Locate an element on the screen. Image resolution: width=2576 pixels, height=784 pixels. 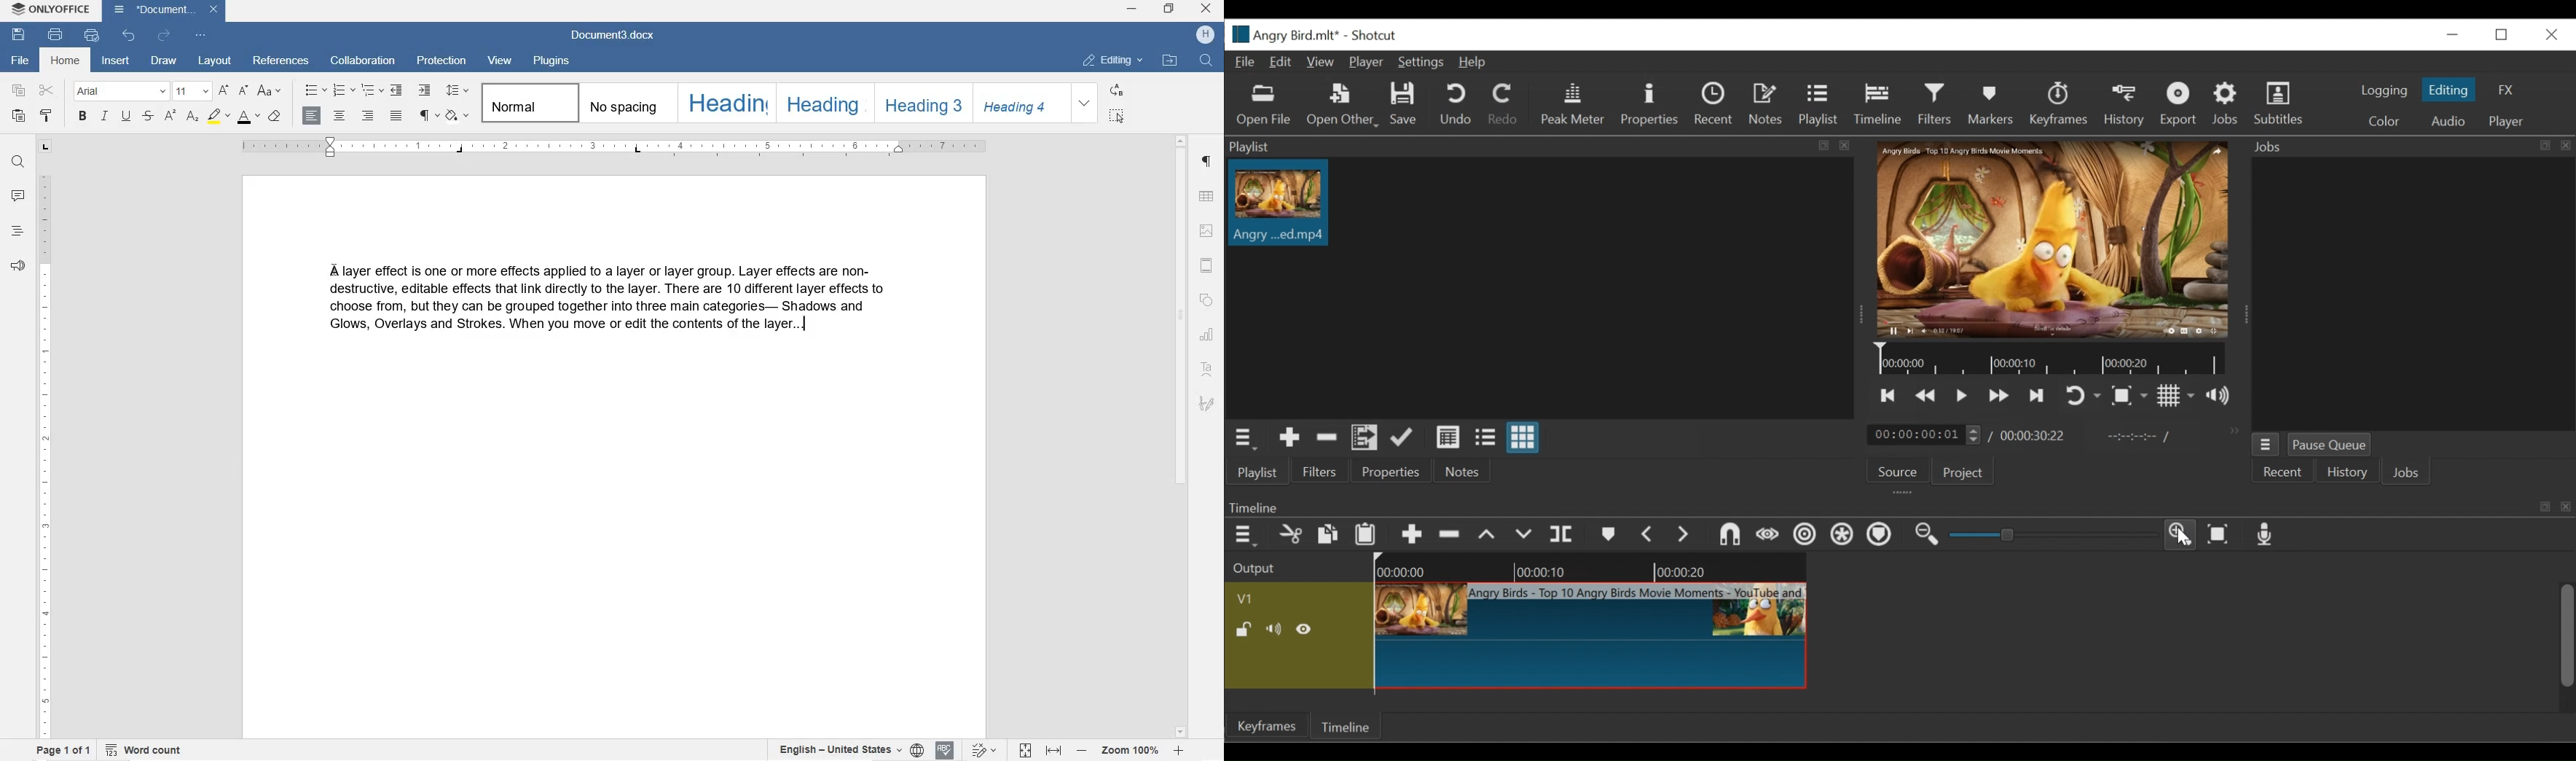
CUT is located at coordinates (48, 91).